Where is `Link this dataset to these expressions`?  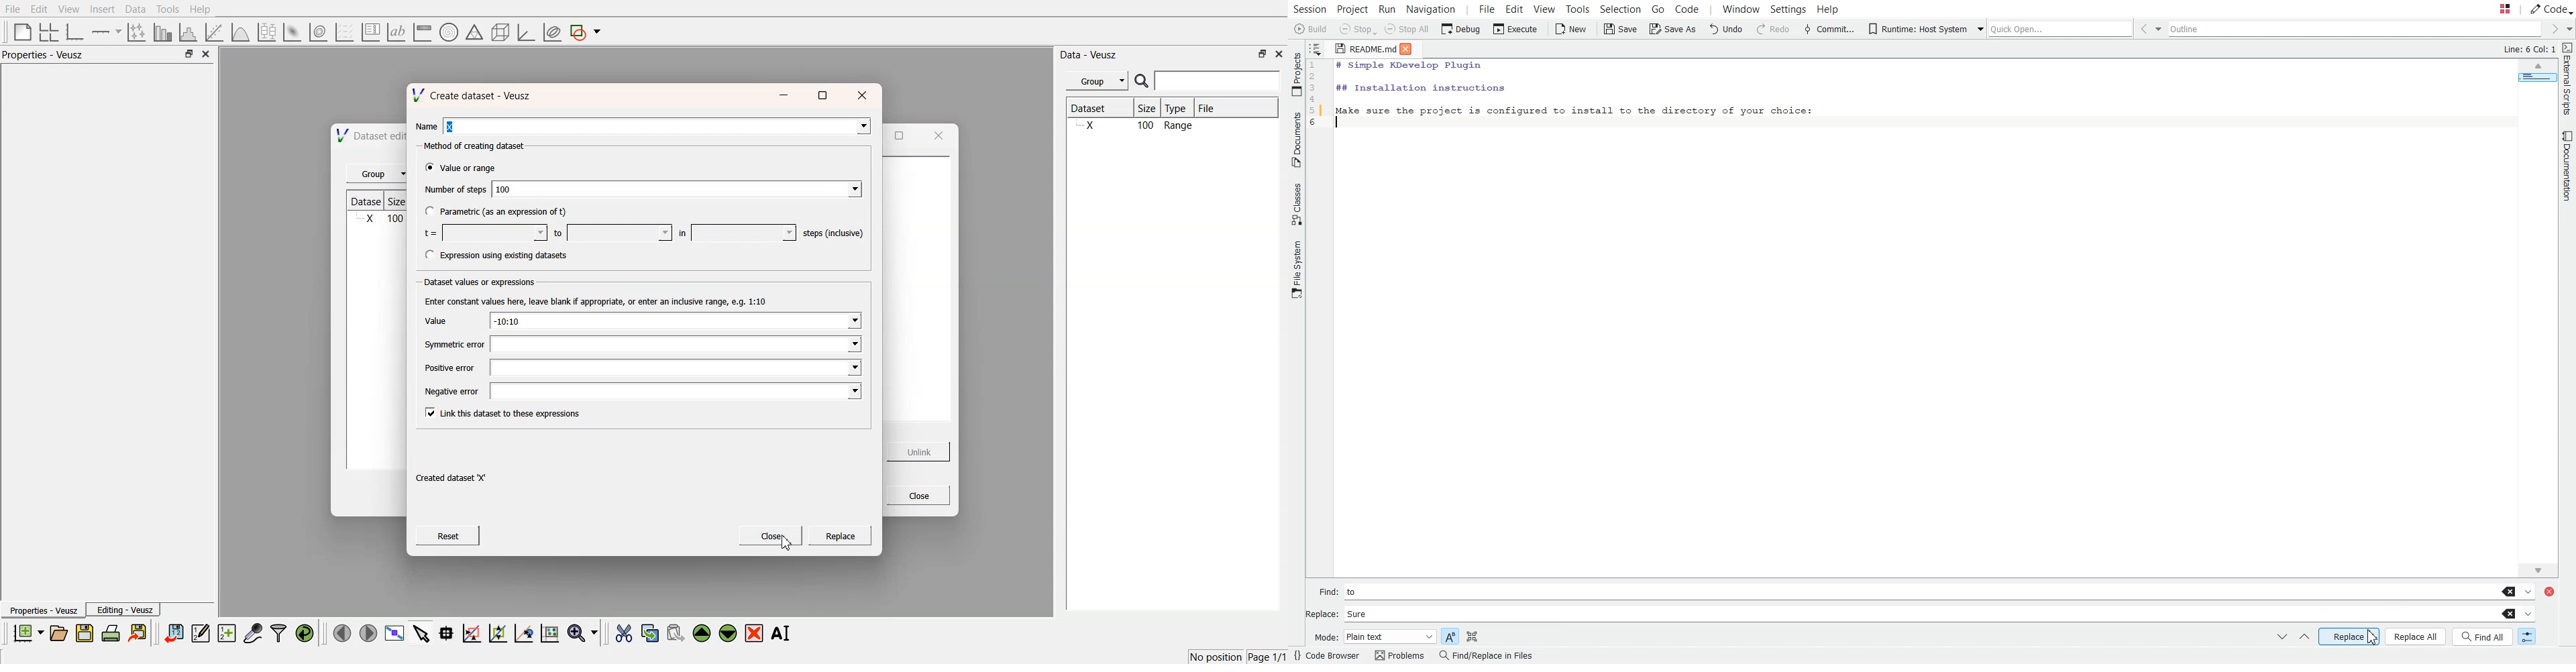 Link this dataset to these expressions is located at coordinates (508, 414).